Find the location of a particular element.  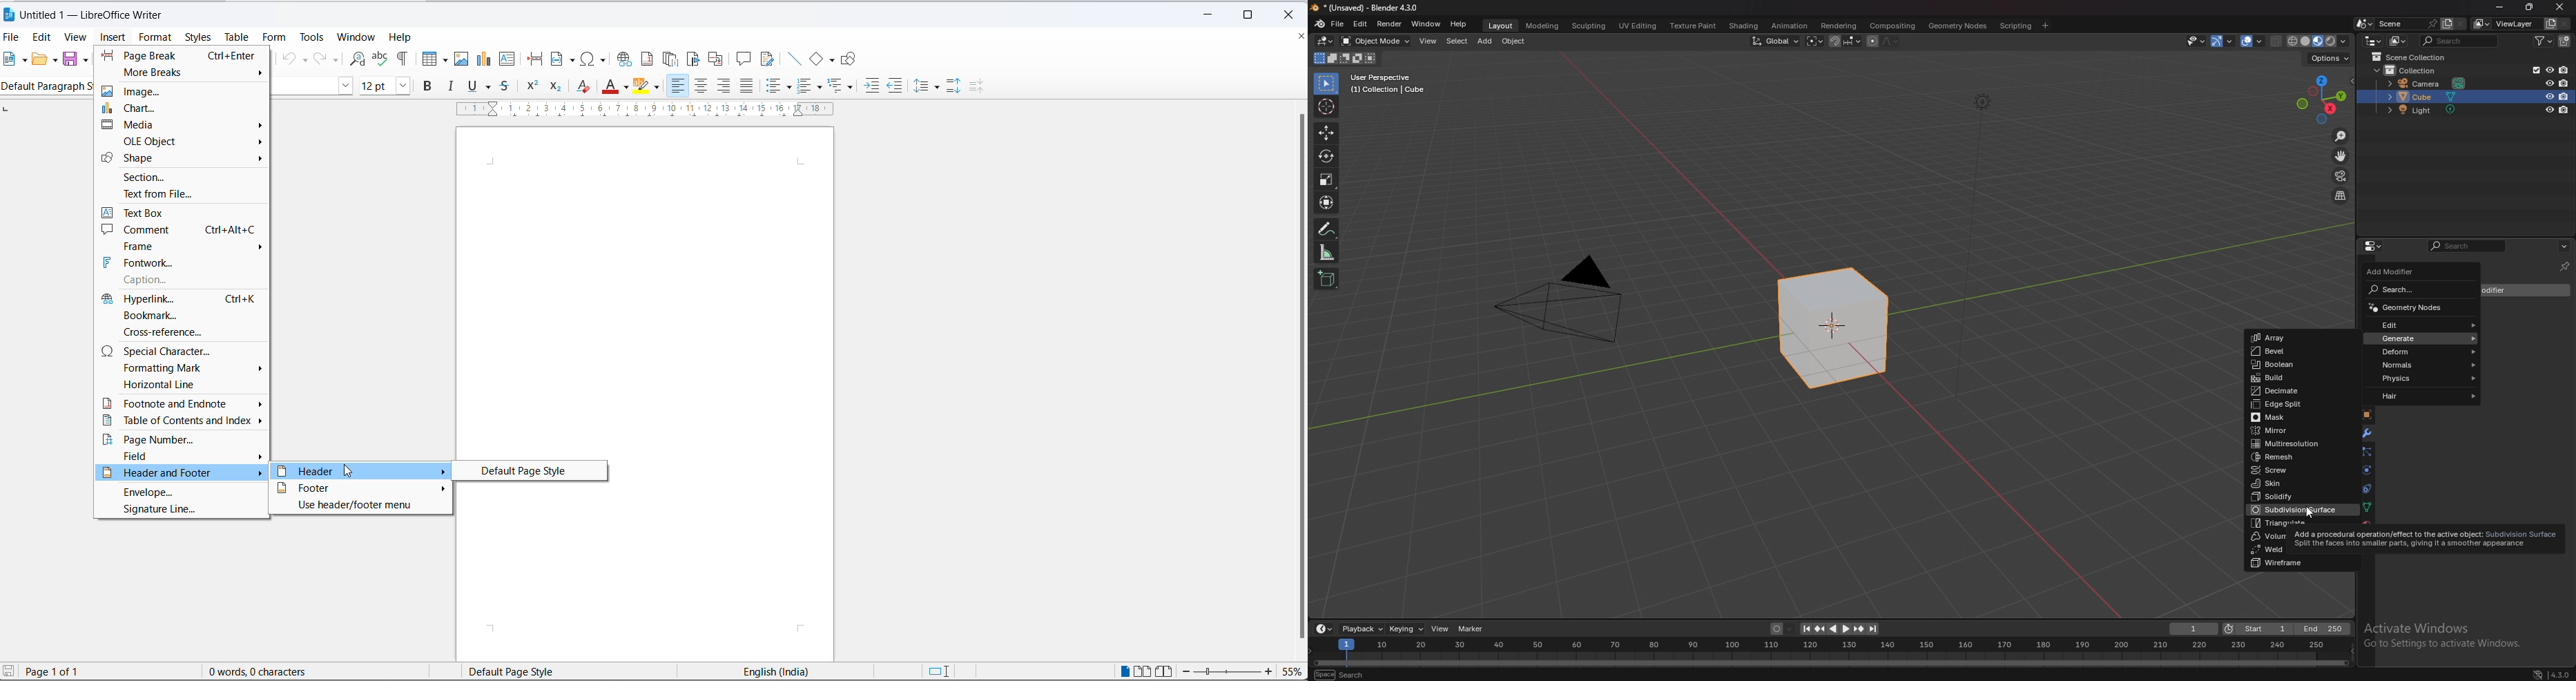

header and footer is located at coordinates (183, 474).